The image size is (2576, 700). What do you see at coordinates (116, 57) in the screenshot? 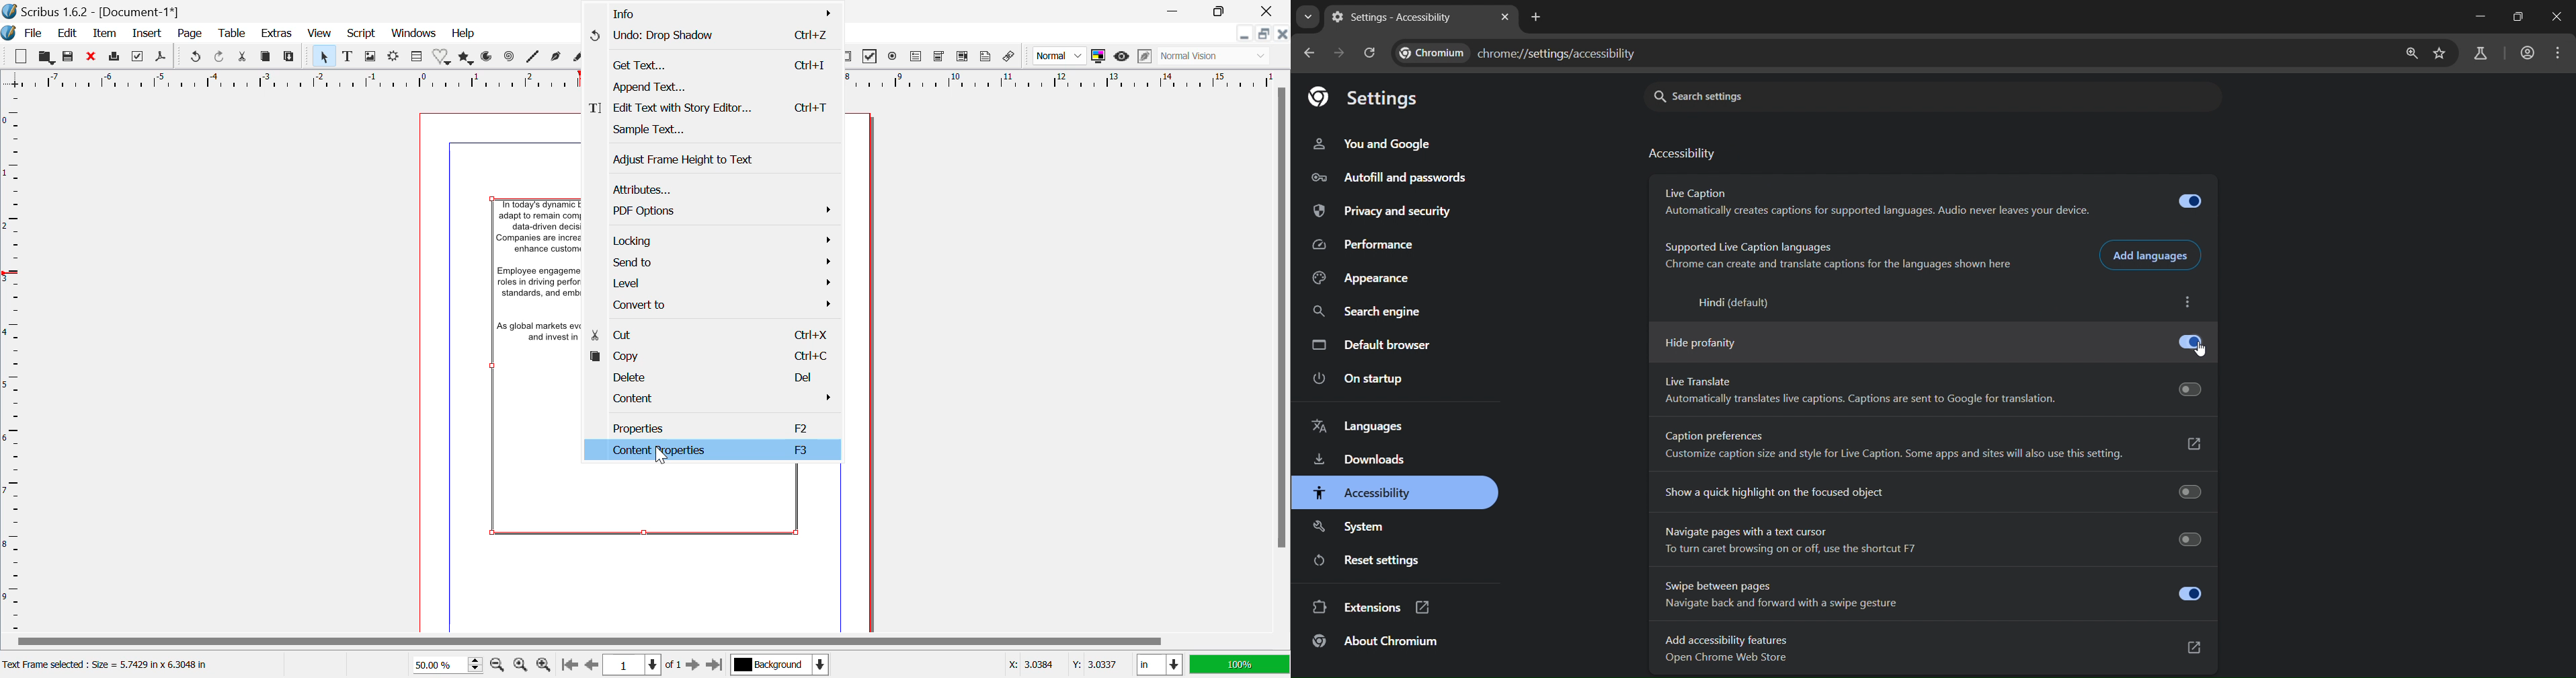
I see `Print` at bounding box center [116, 57].